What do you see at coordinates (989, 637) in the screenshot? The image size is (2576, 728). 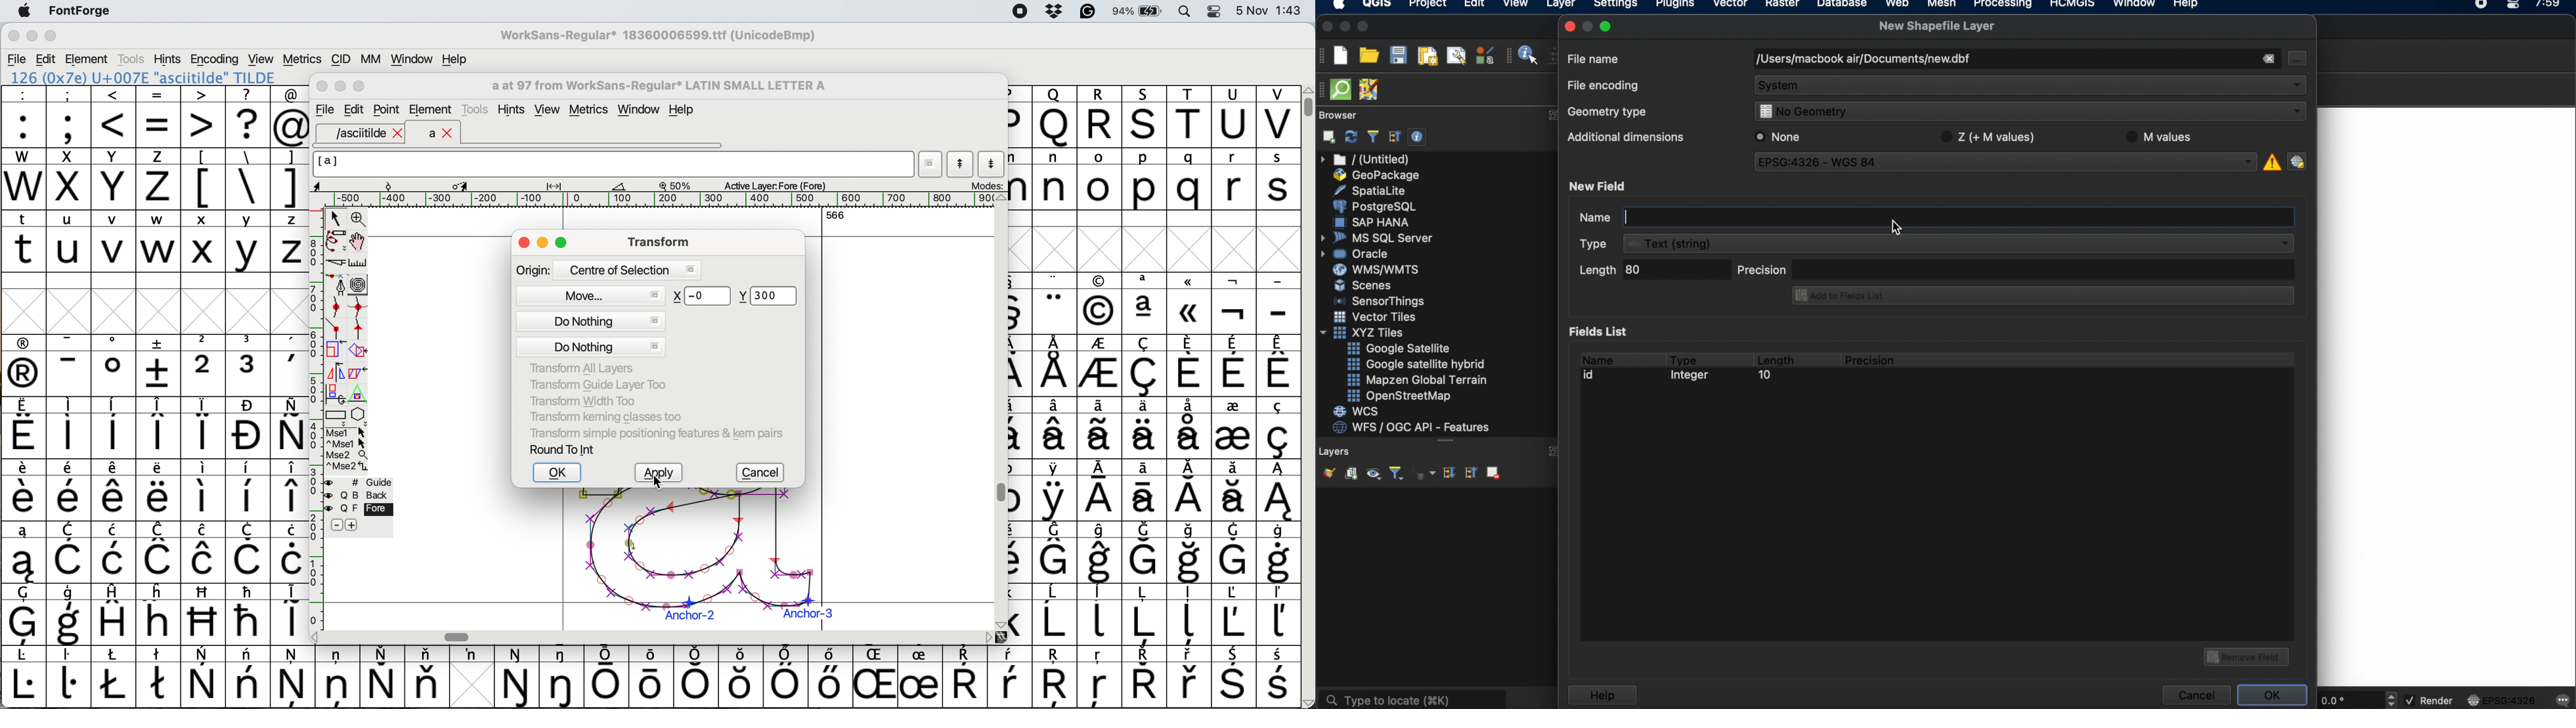 I see `scroll button` at bounding box center [989, 637].